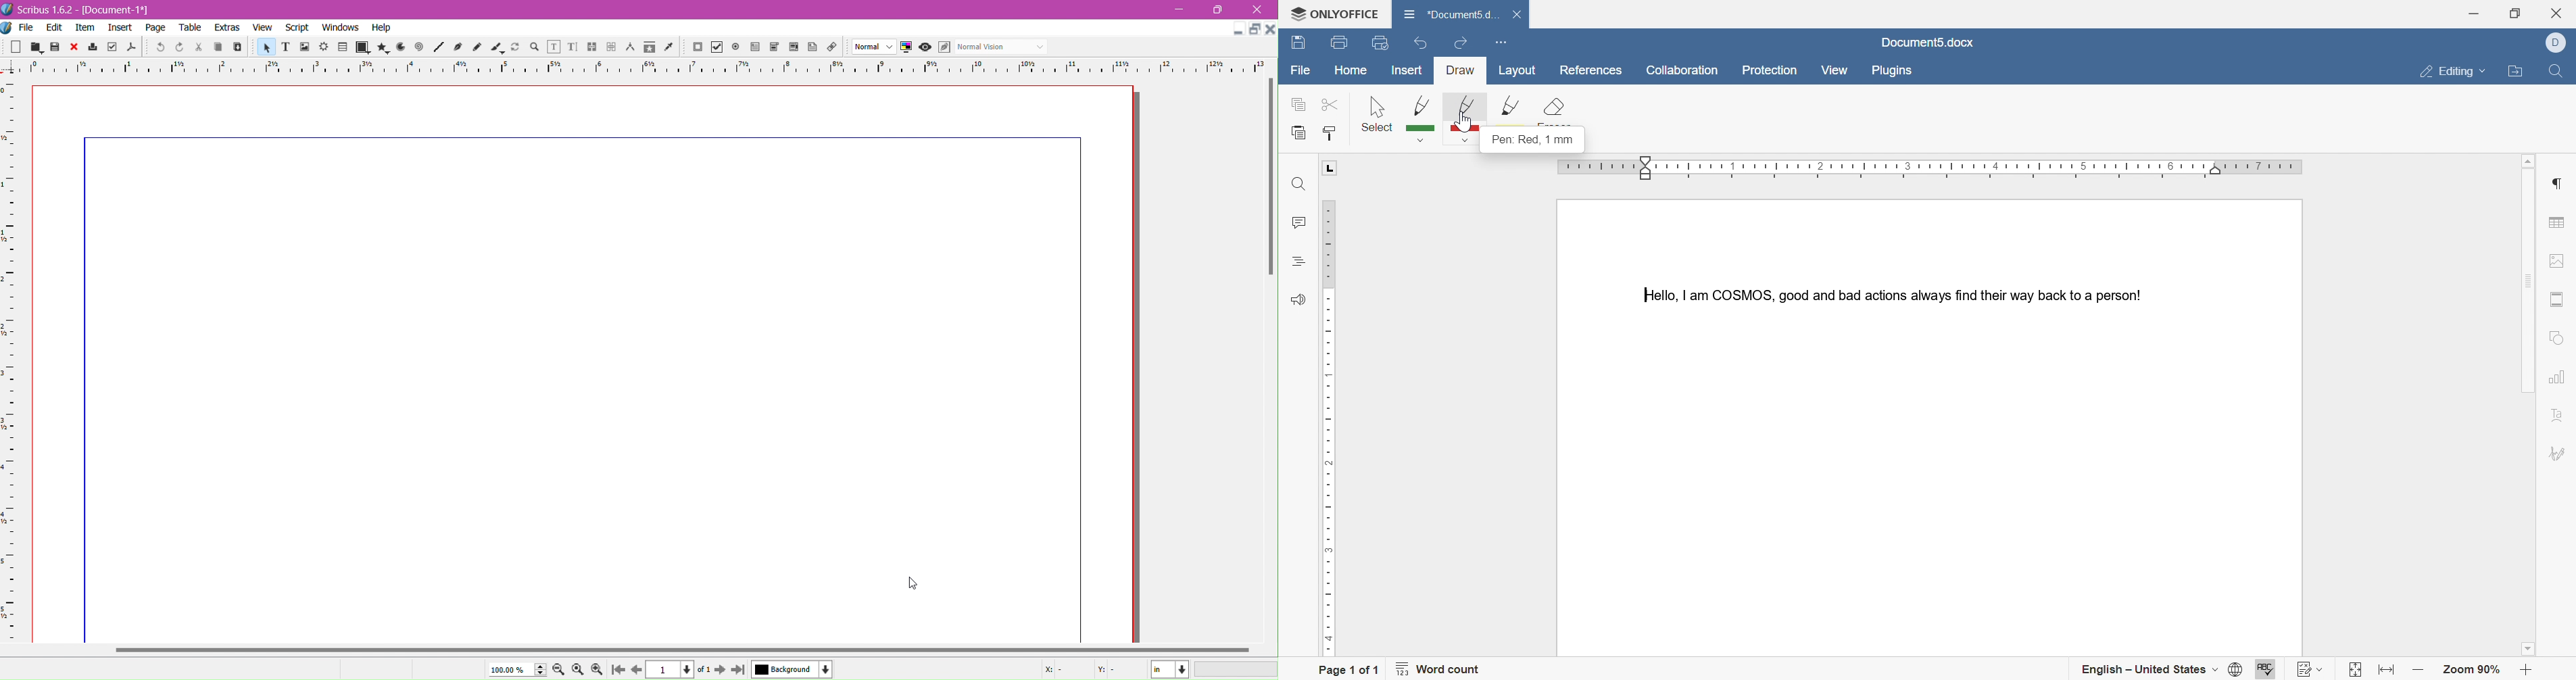 This screenshot has height=700, width=2576. I want to click on bezier curve, so click(459, 47).